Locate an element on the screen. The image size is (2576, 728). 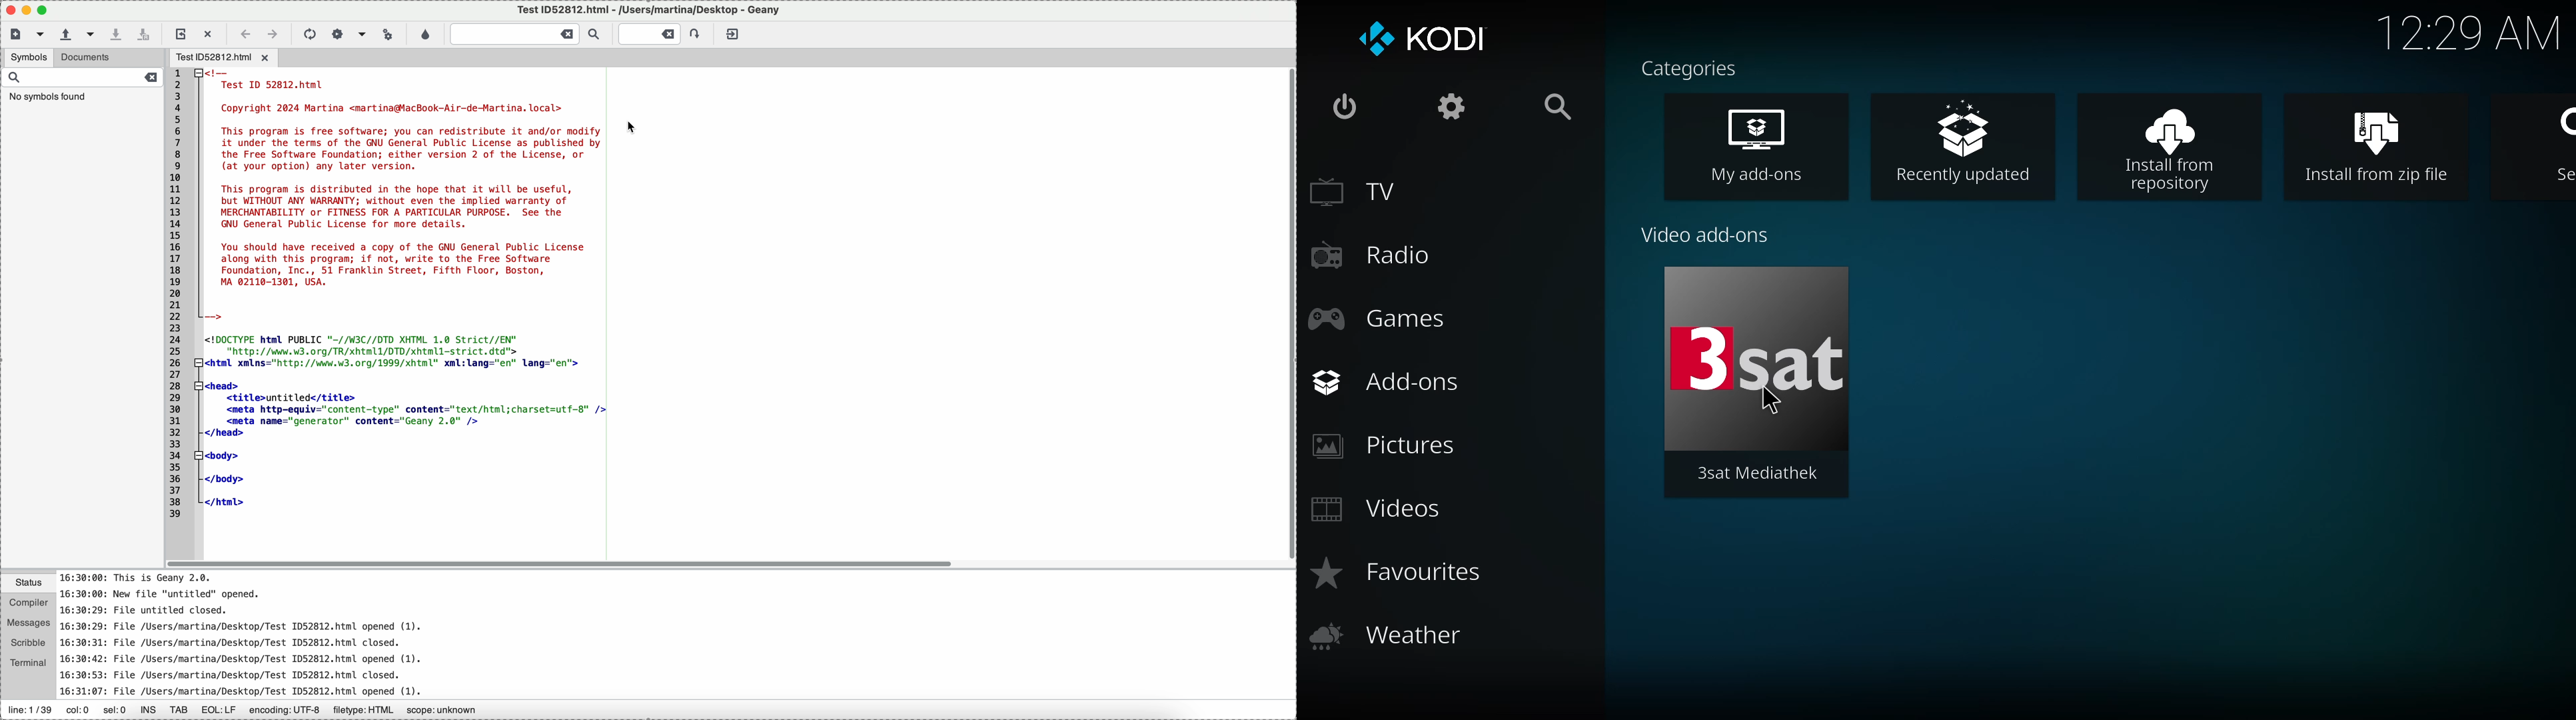
time is located at coordinates (2472, 29).